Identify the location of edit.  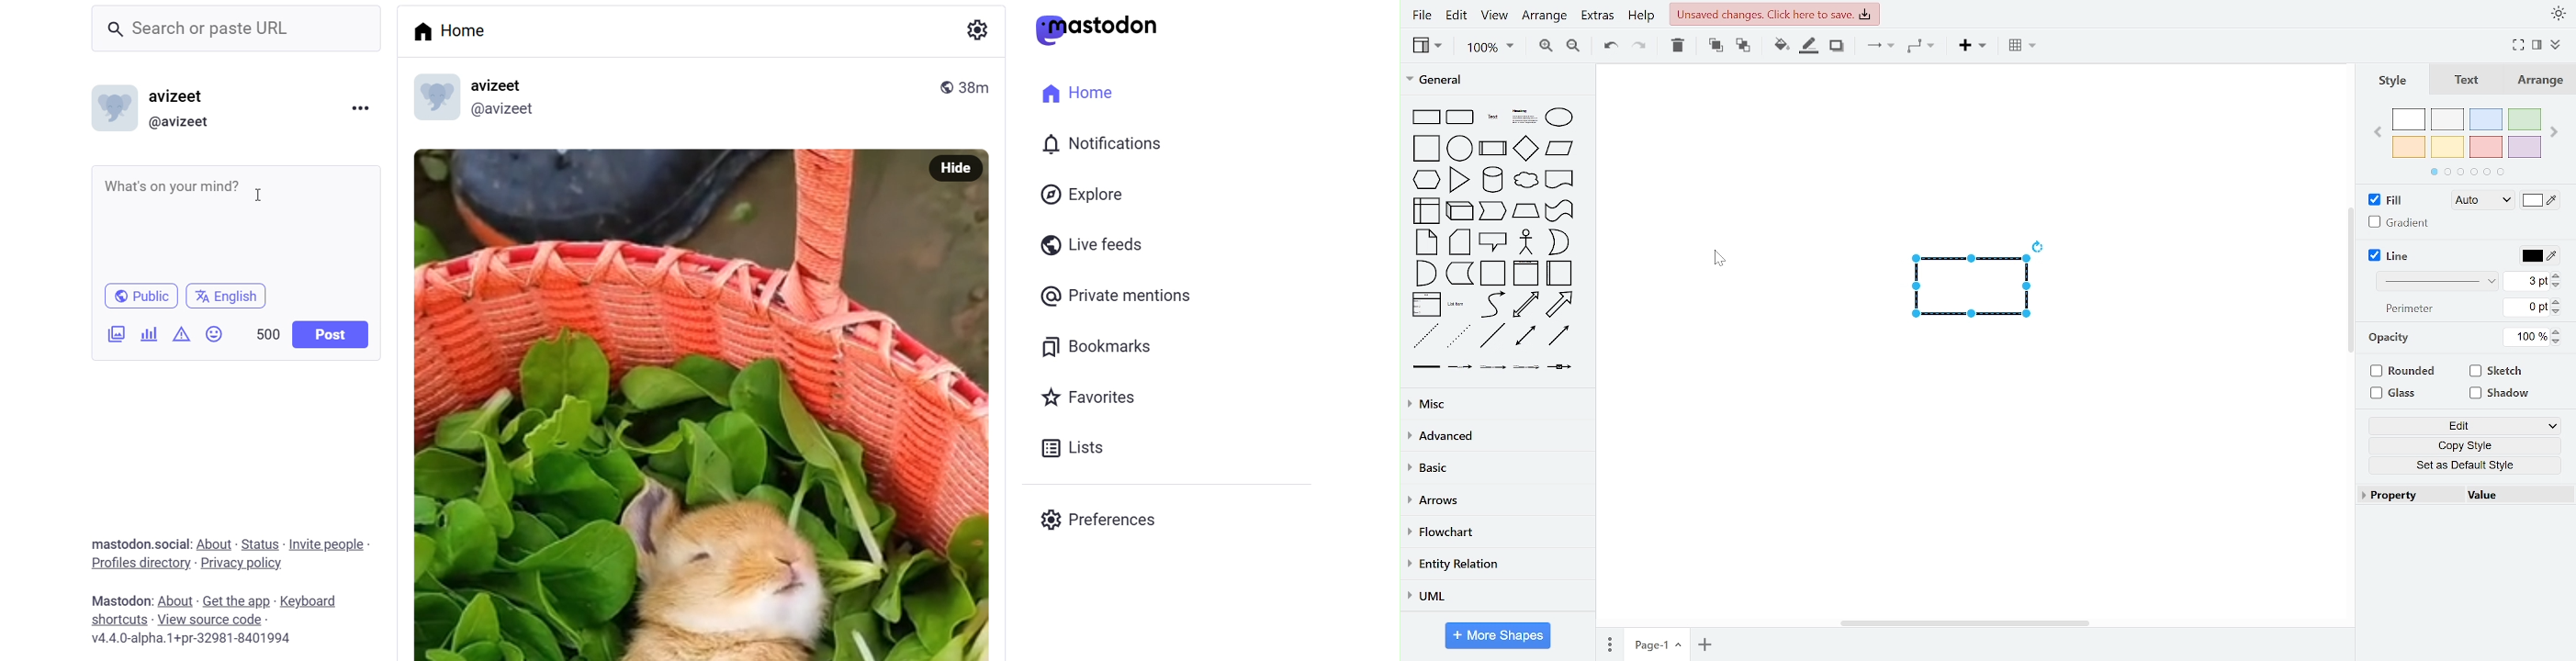
(1459, 15).